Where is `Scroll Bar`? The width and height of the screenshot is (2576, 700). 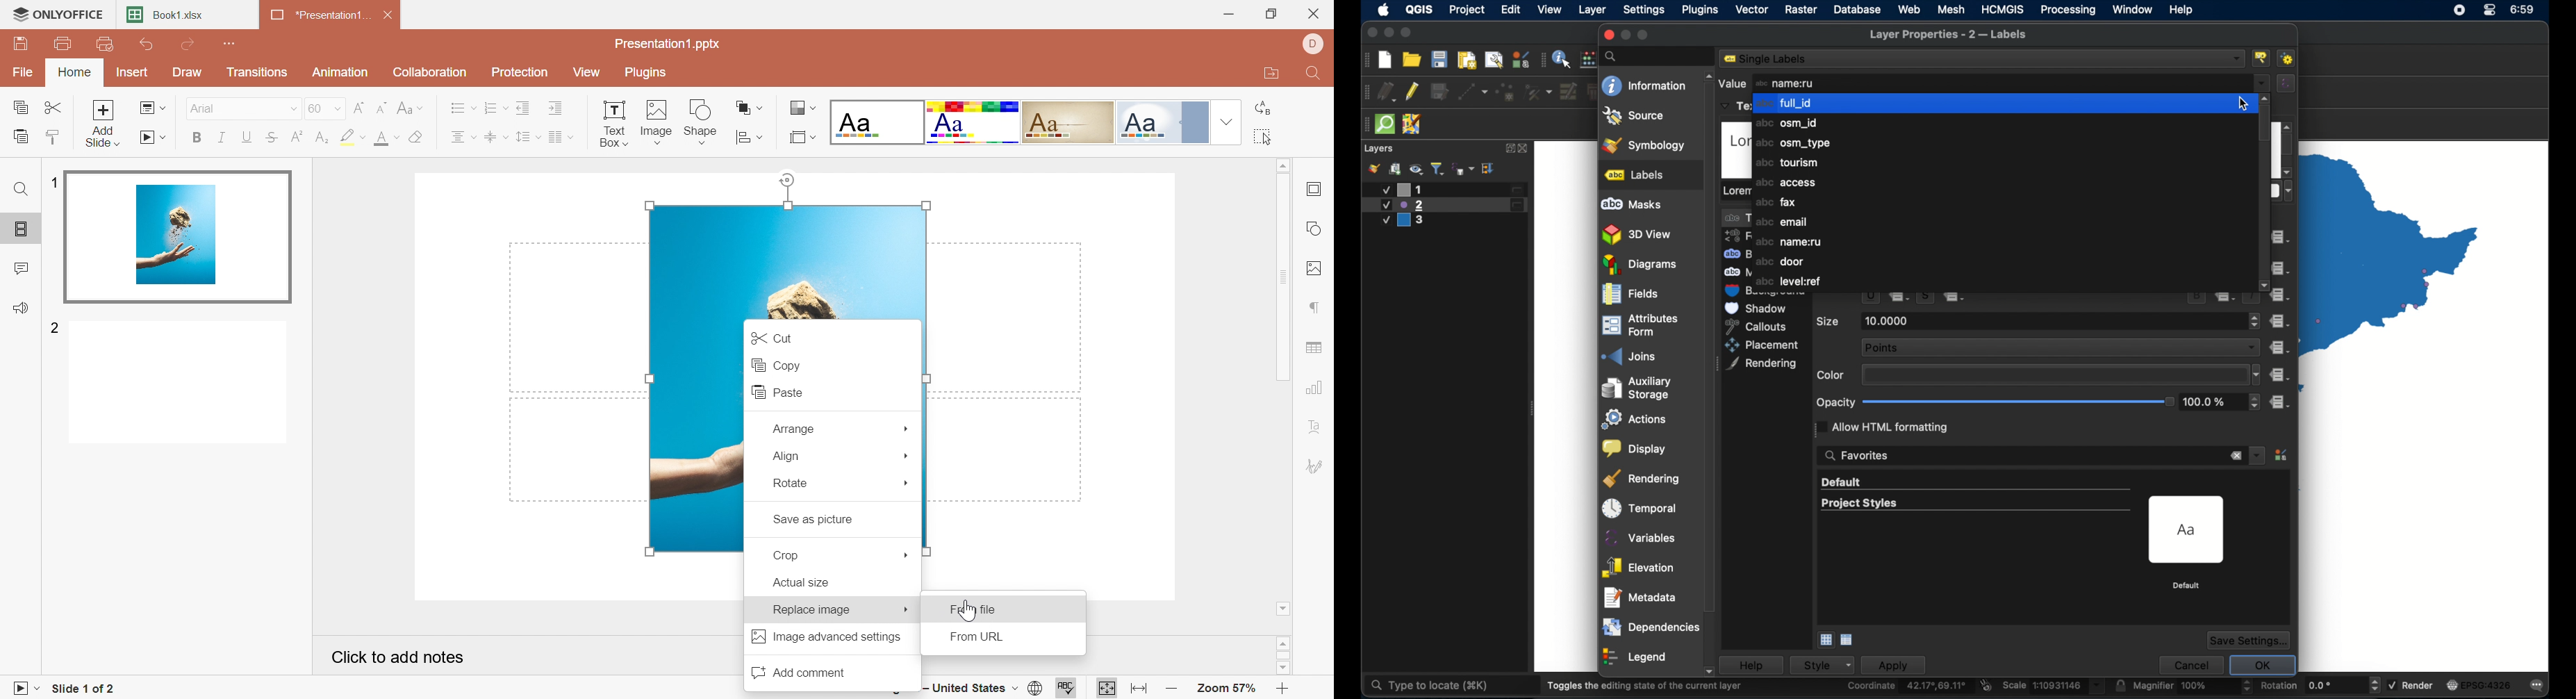 Scroll Bar is located at coordinates (1283, 277).